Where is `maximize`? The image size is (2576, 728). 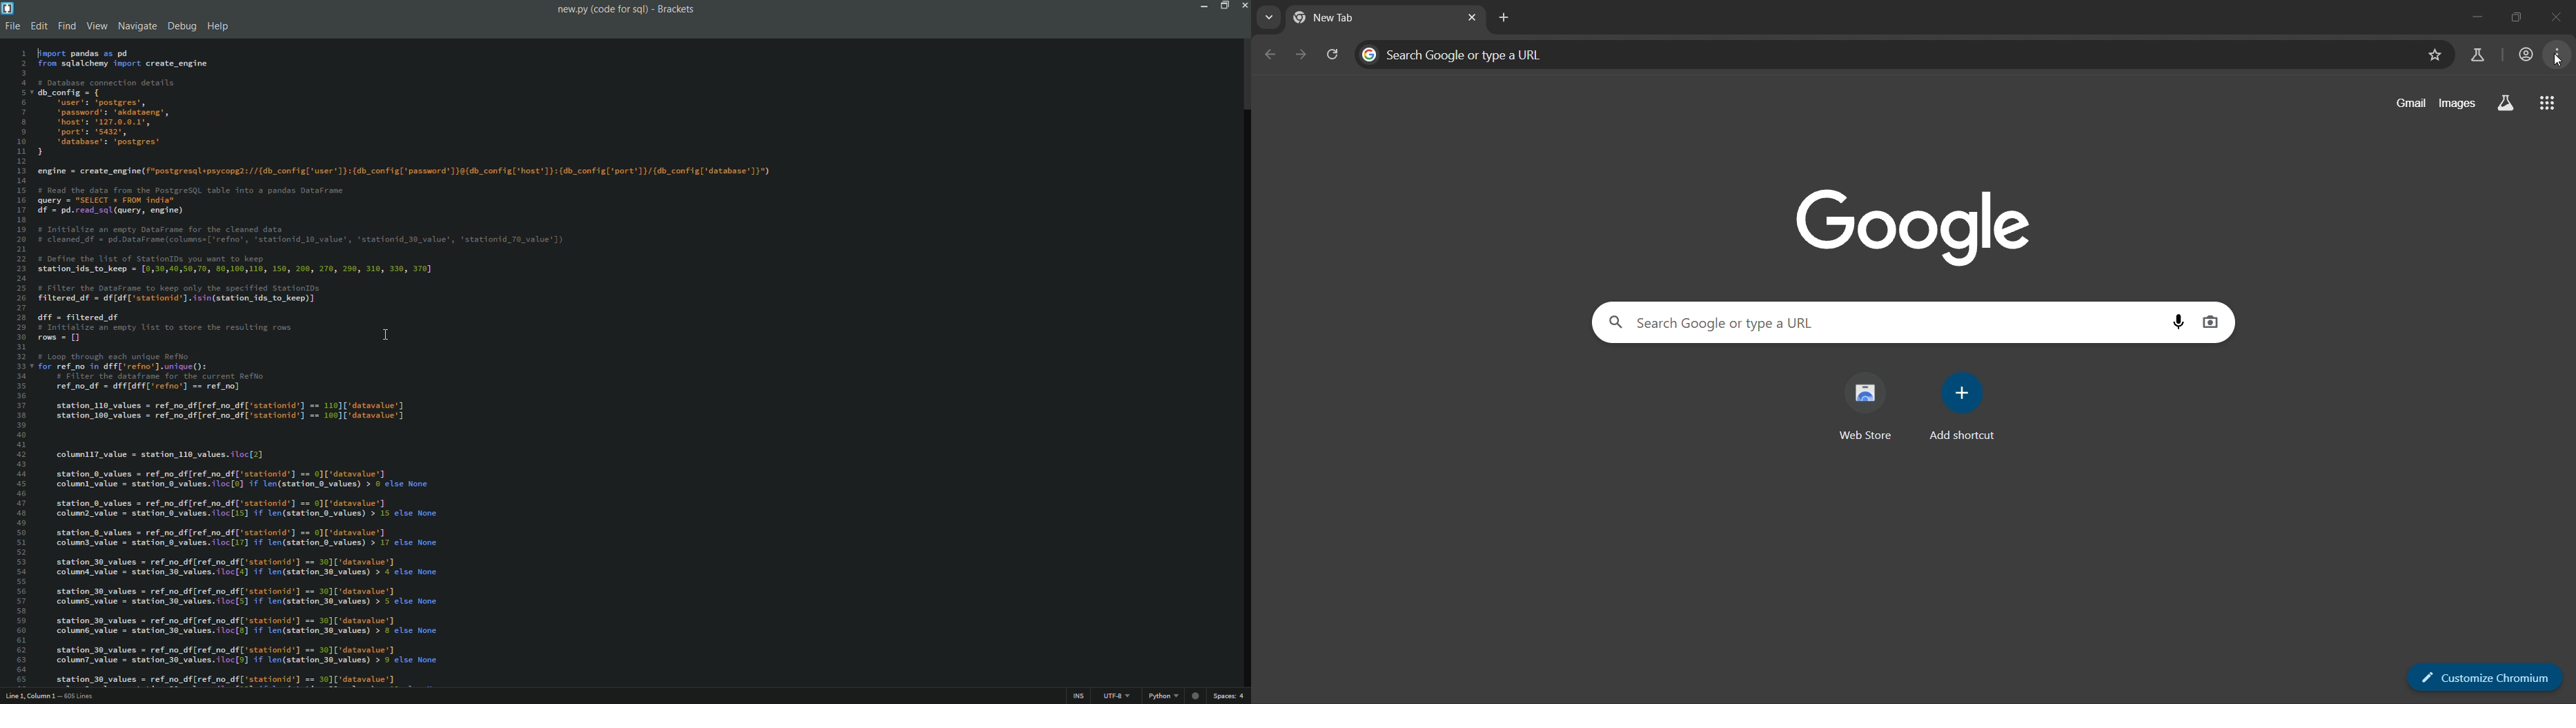
maximize is located at coordinates (2517, 14).